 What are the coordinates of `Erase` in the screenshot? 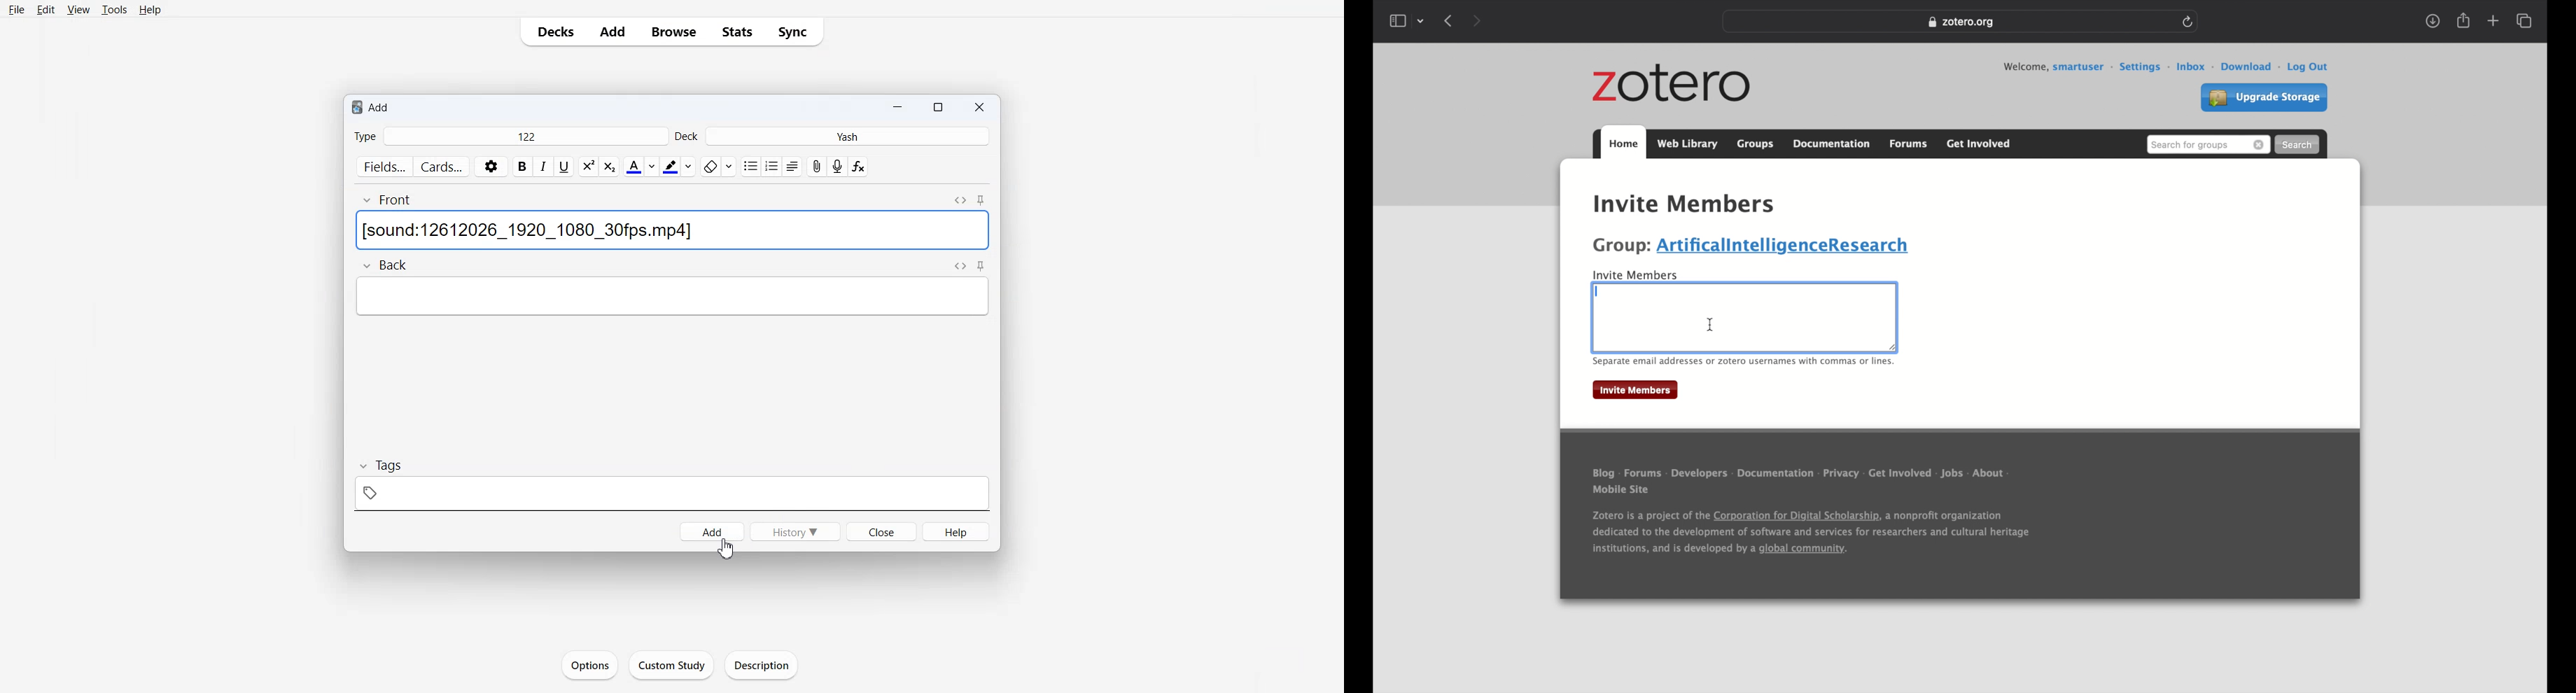 It's located at (718, 167).